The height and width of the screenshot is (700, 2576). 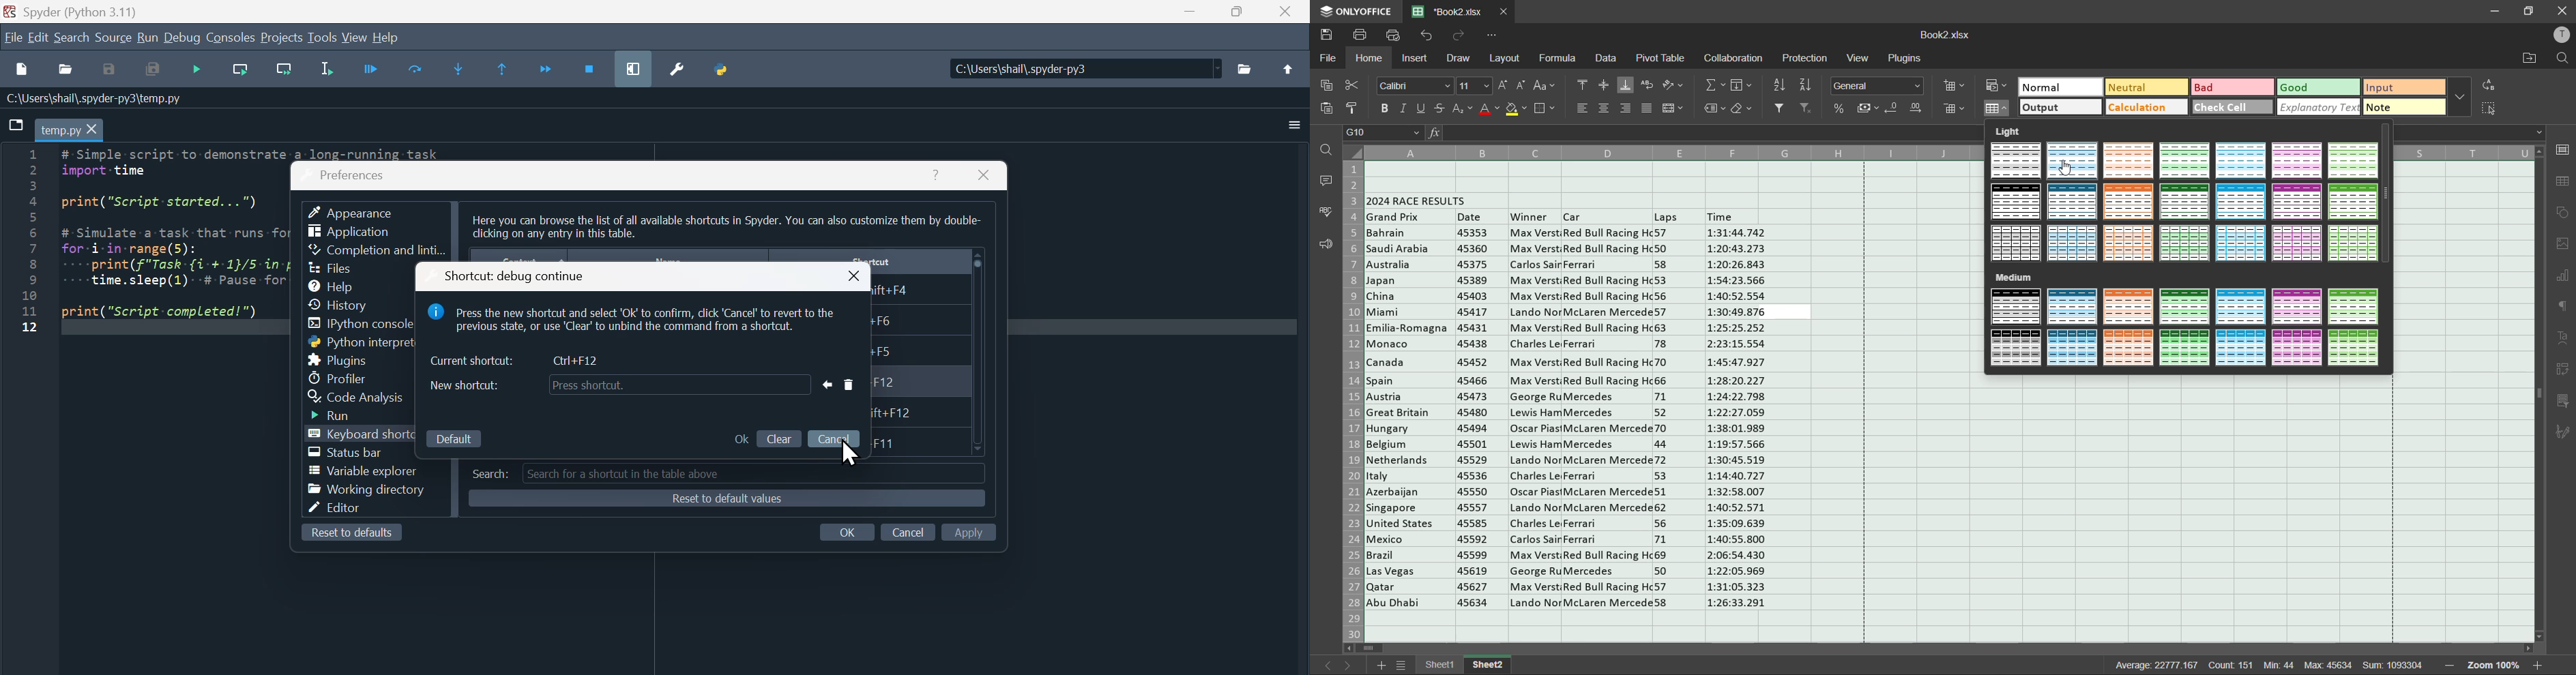 What do you see at coordinates (1474, 217) in the screenshot?
I see `date` at bounding box center [1474, 217].